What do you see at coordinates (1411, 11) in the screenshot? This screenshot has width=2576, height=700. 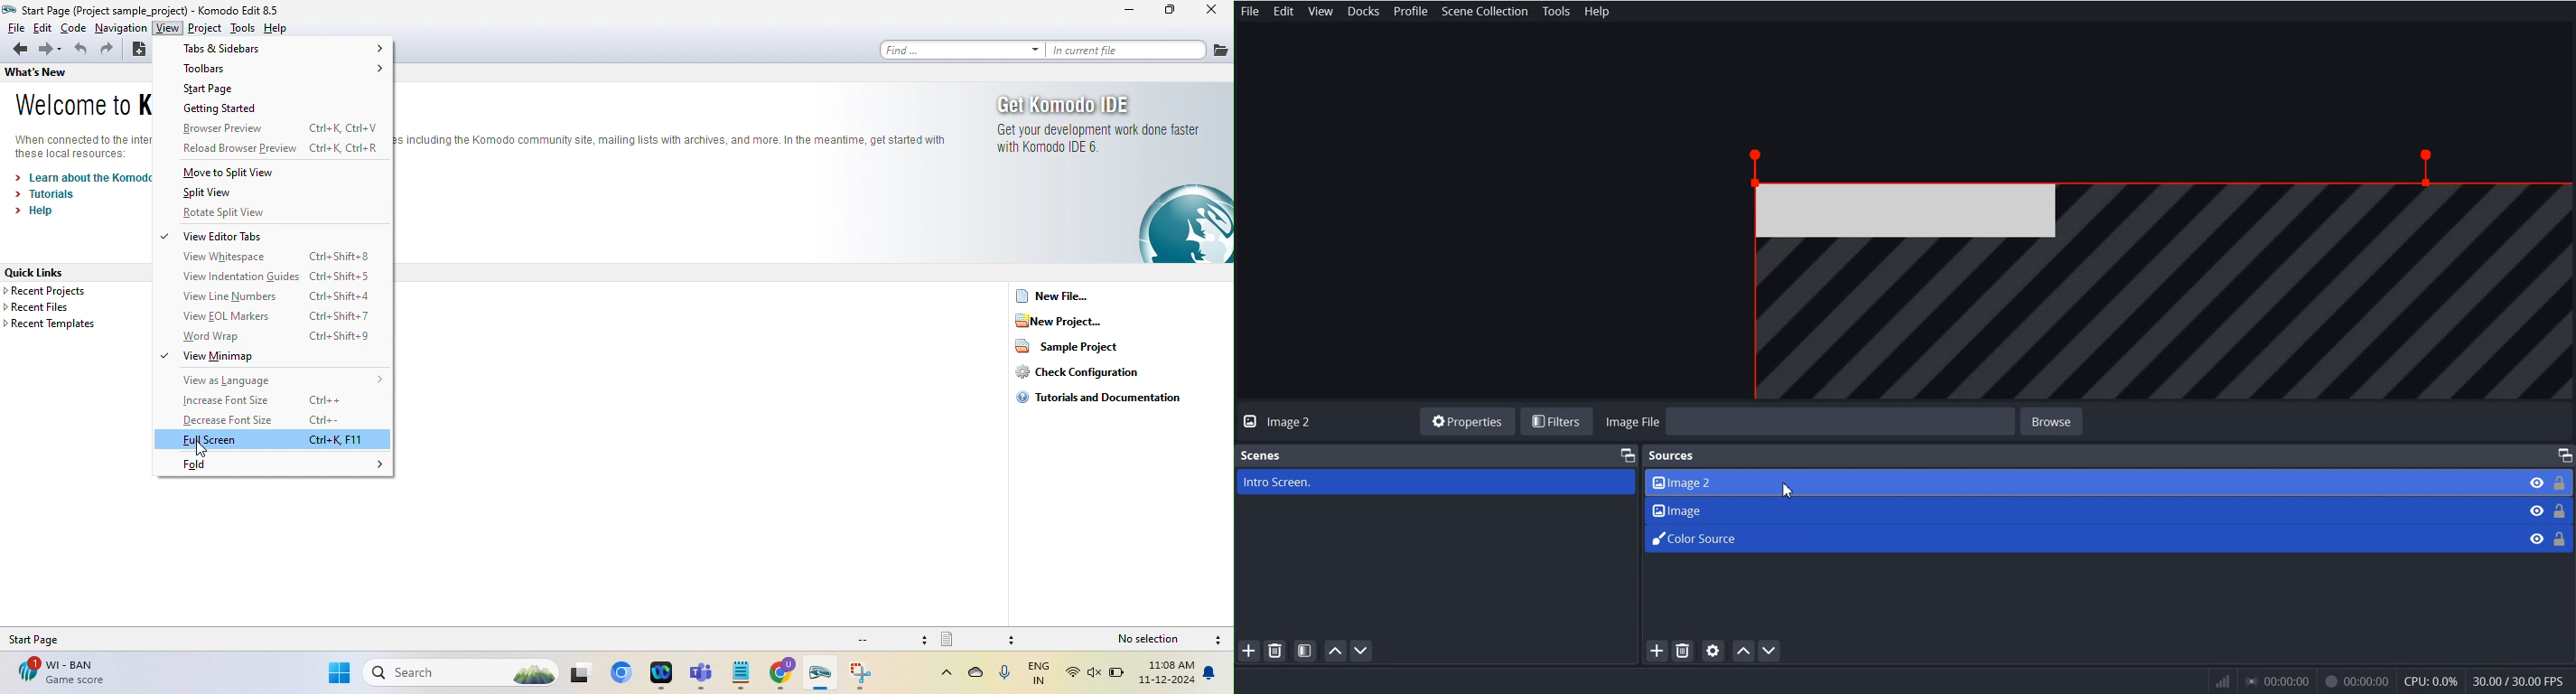 I see `Profile` at bounding box center [1411, 11].